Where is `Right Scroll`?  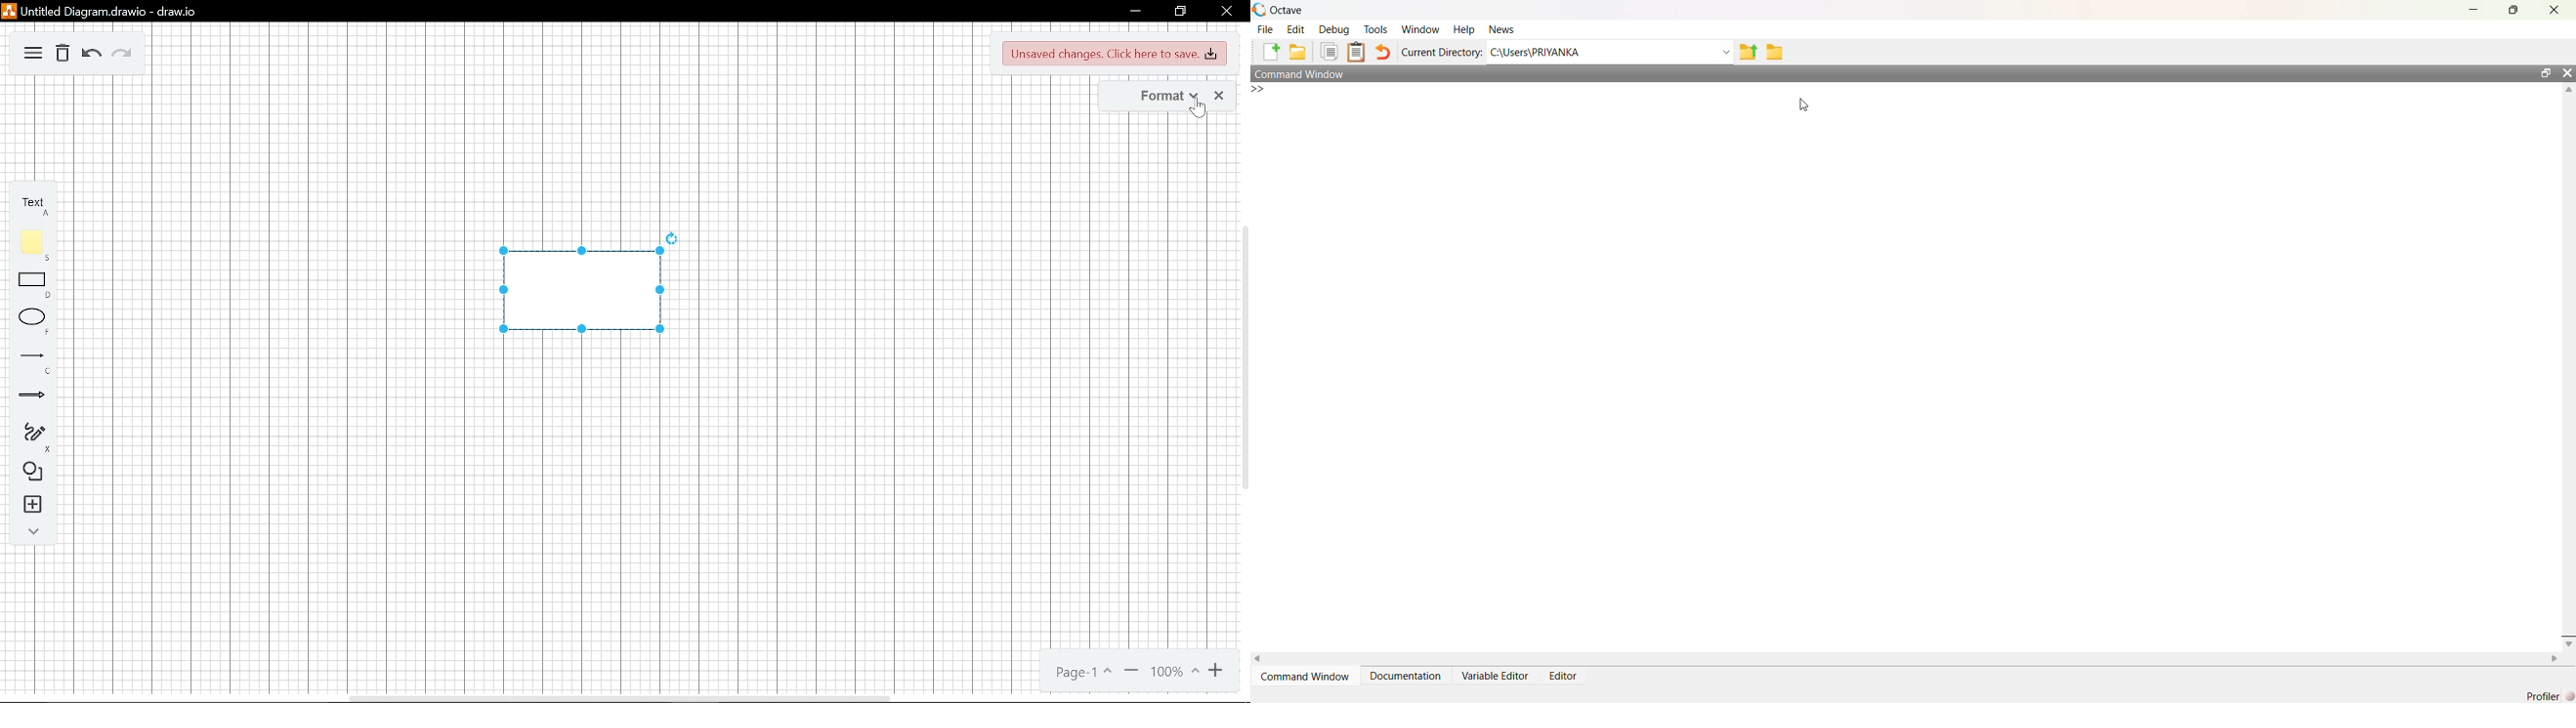
Right Scroll is located at coordinates (2553, 658).